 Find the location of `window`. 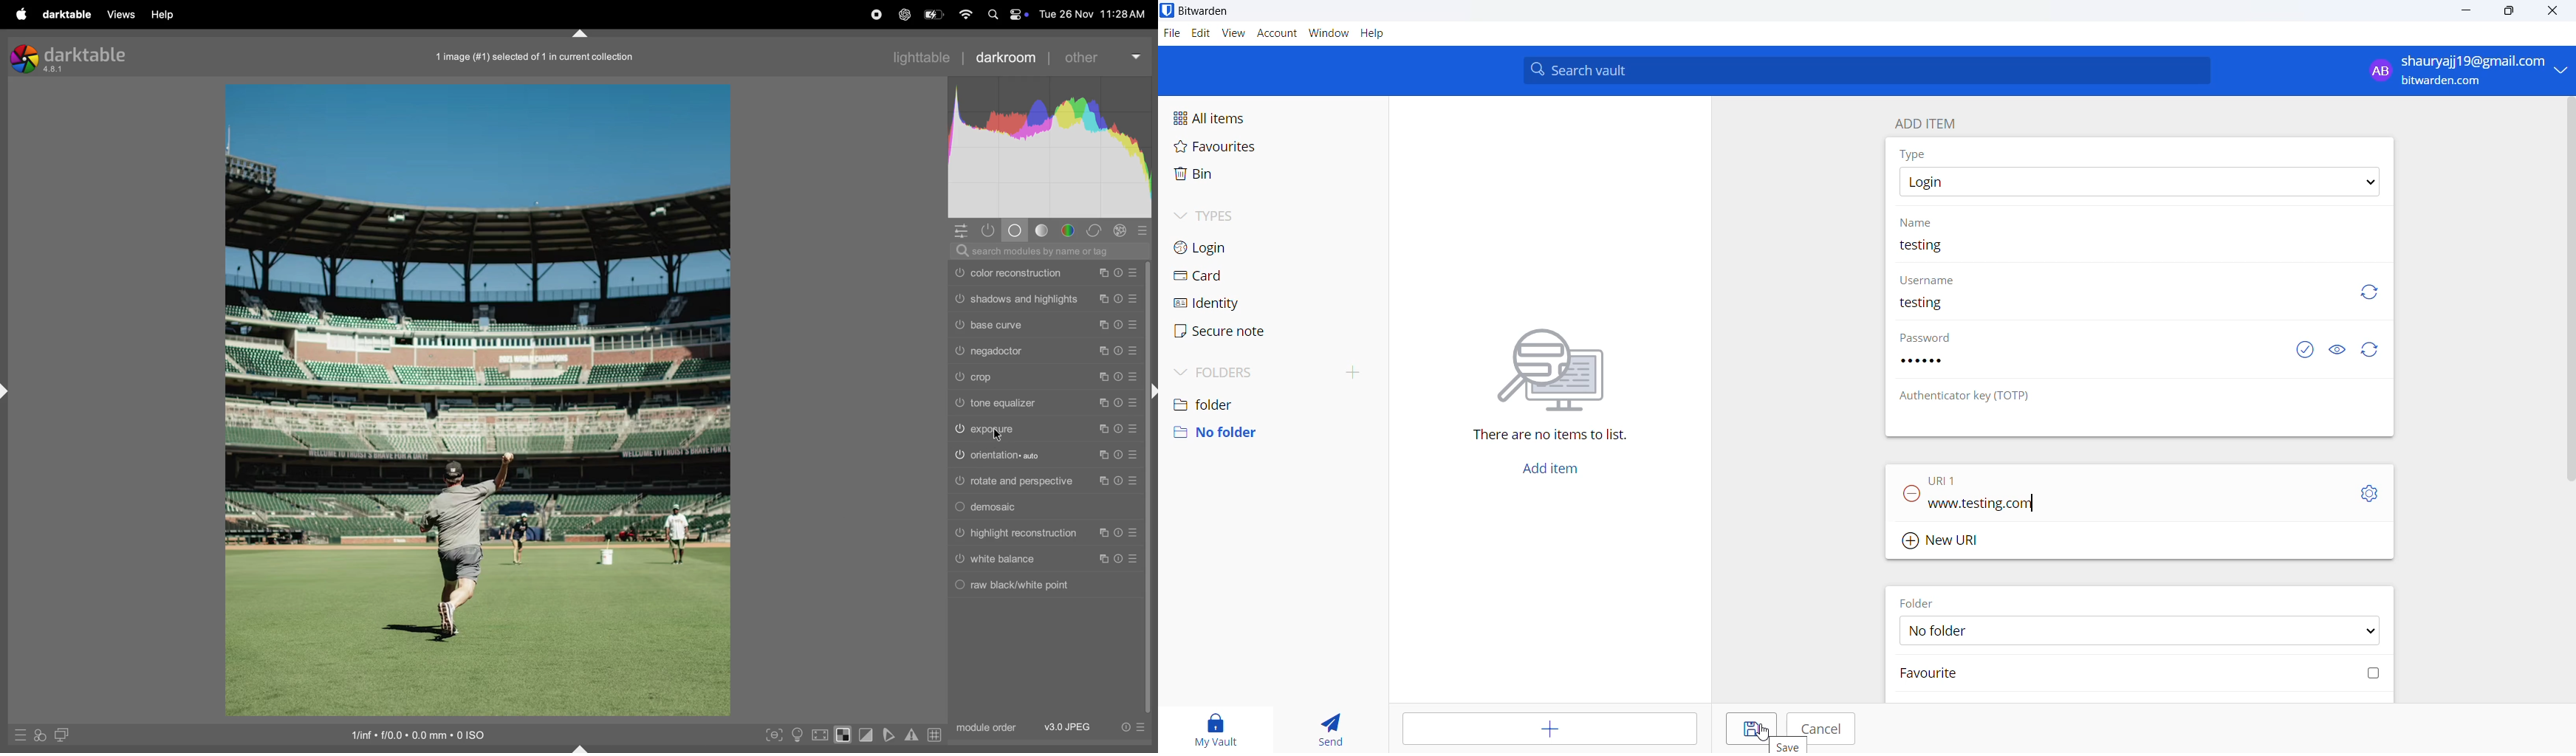

window is located at coordinates (1329, 33).